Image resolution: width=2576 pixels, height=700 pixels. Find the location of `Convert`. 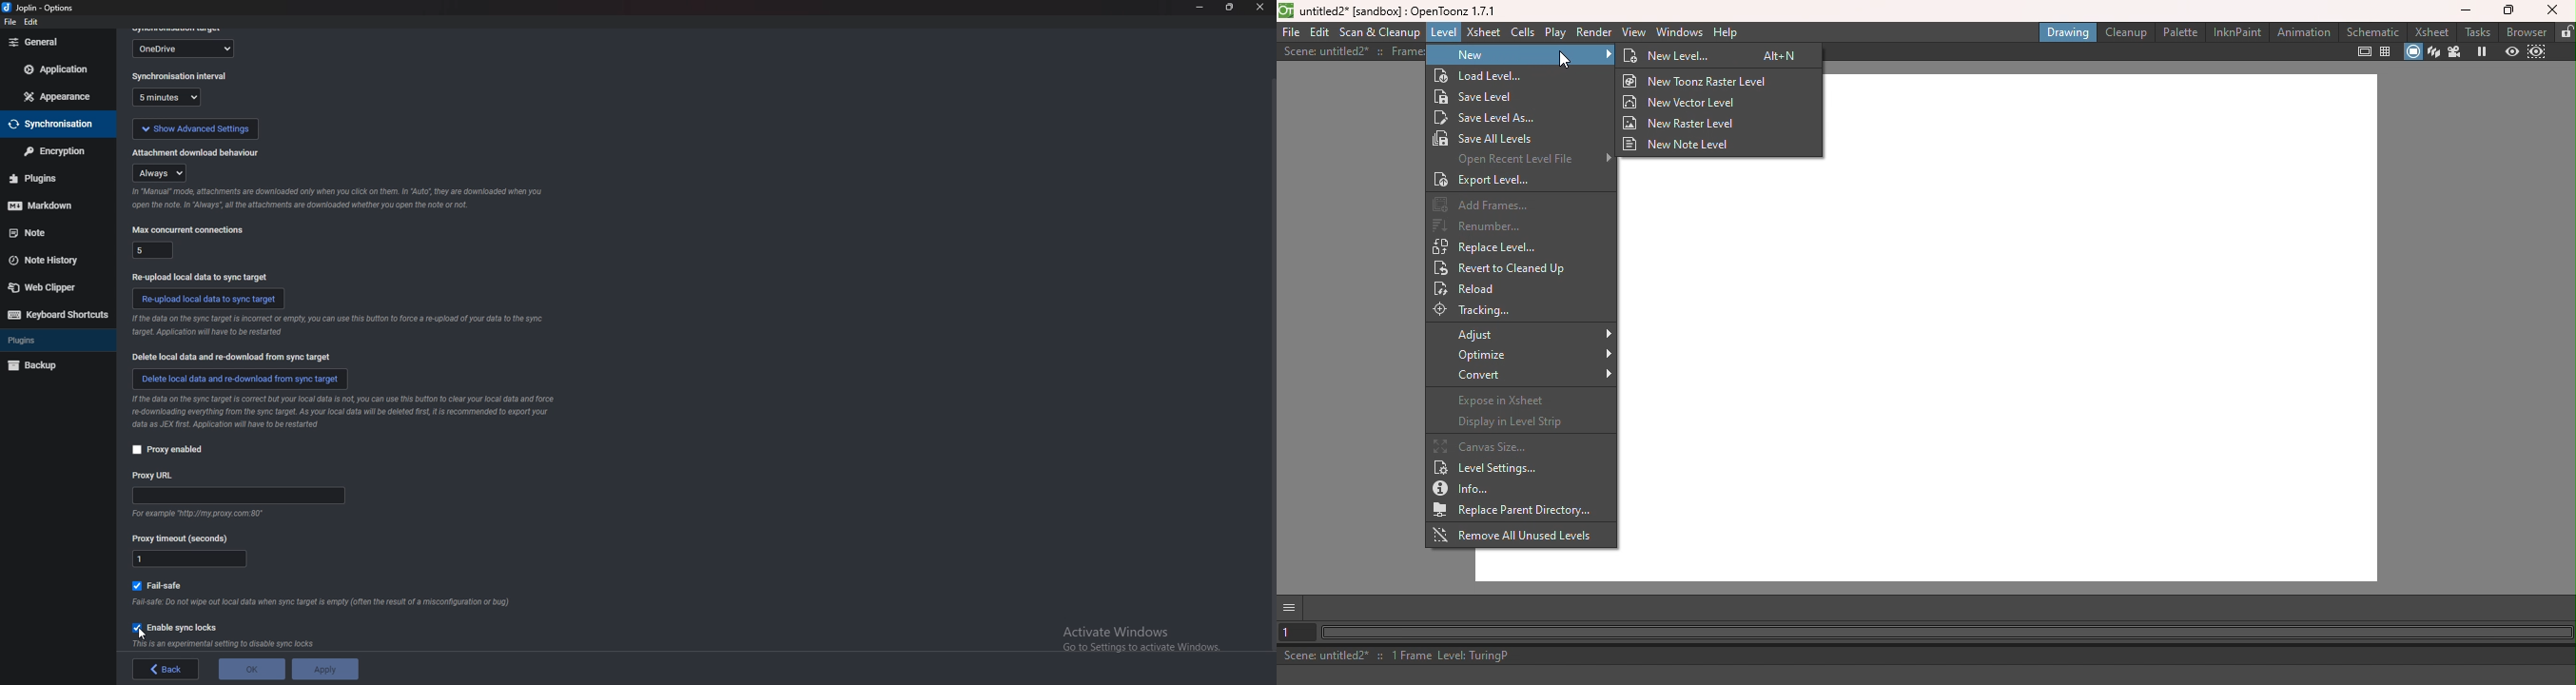

Convert is located at coordinates (1532, 377).